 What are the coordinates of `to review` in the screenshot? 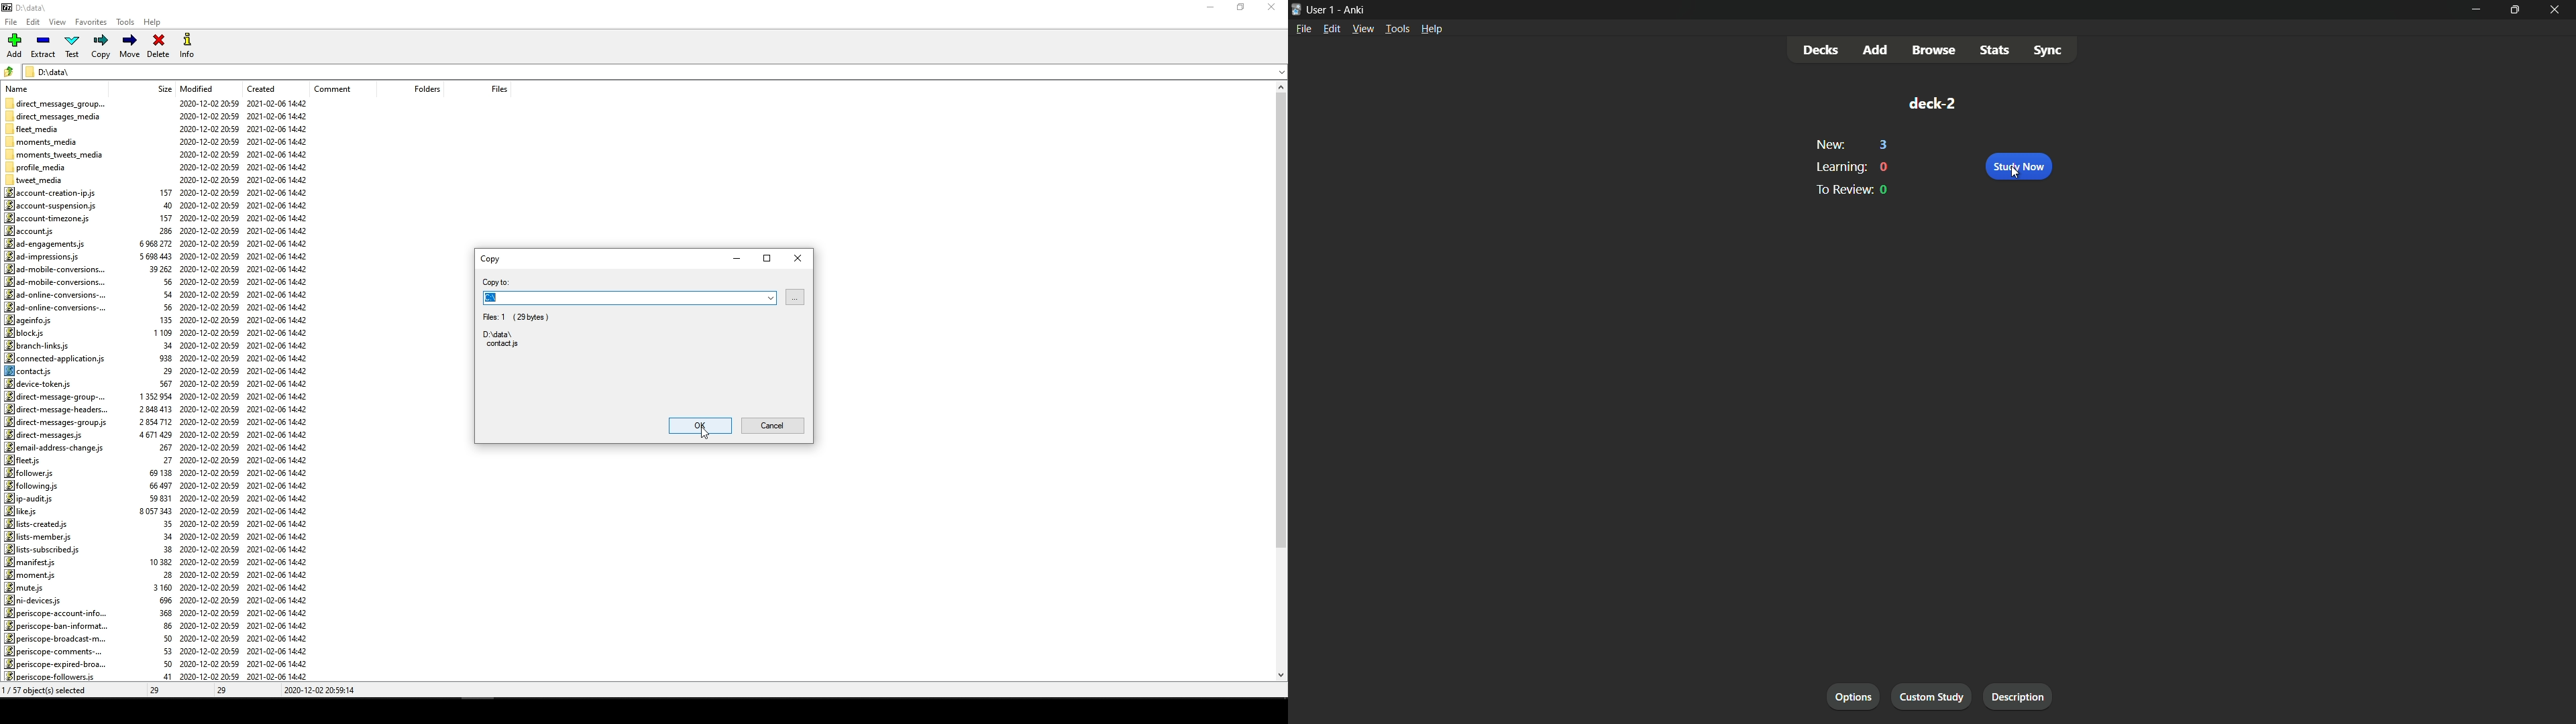 It's located at (1841, 190).